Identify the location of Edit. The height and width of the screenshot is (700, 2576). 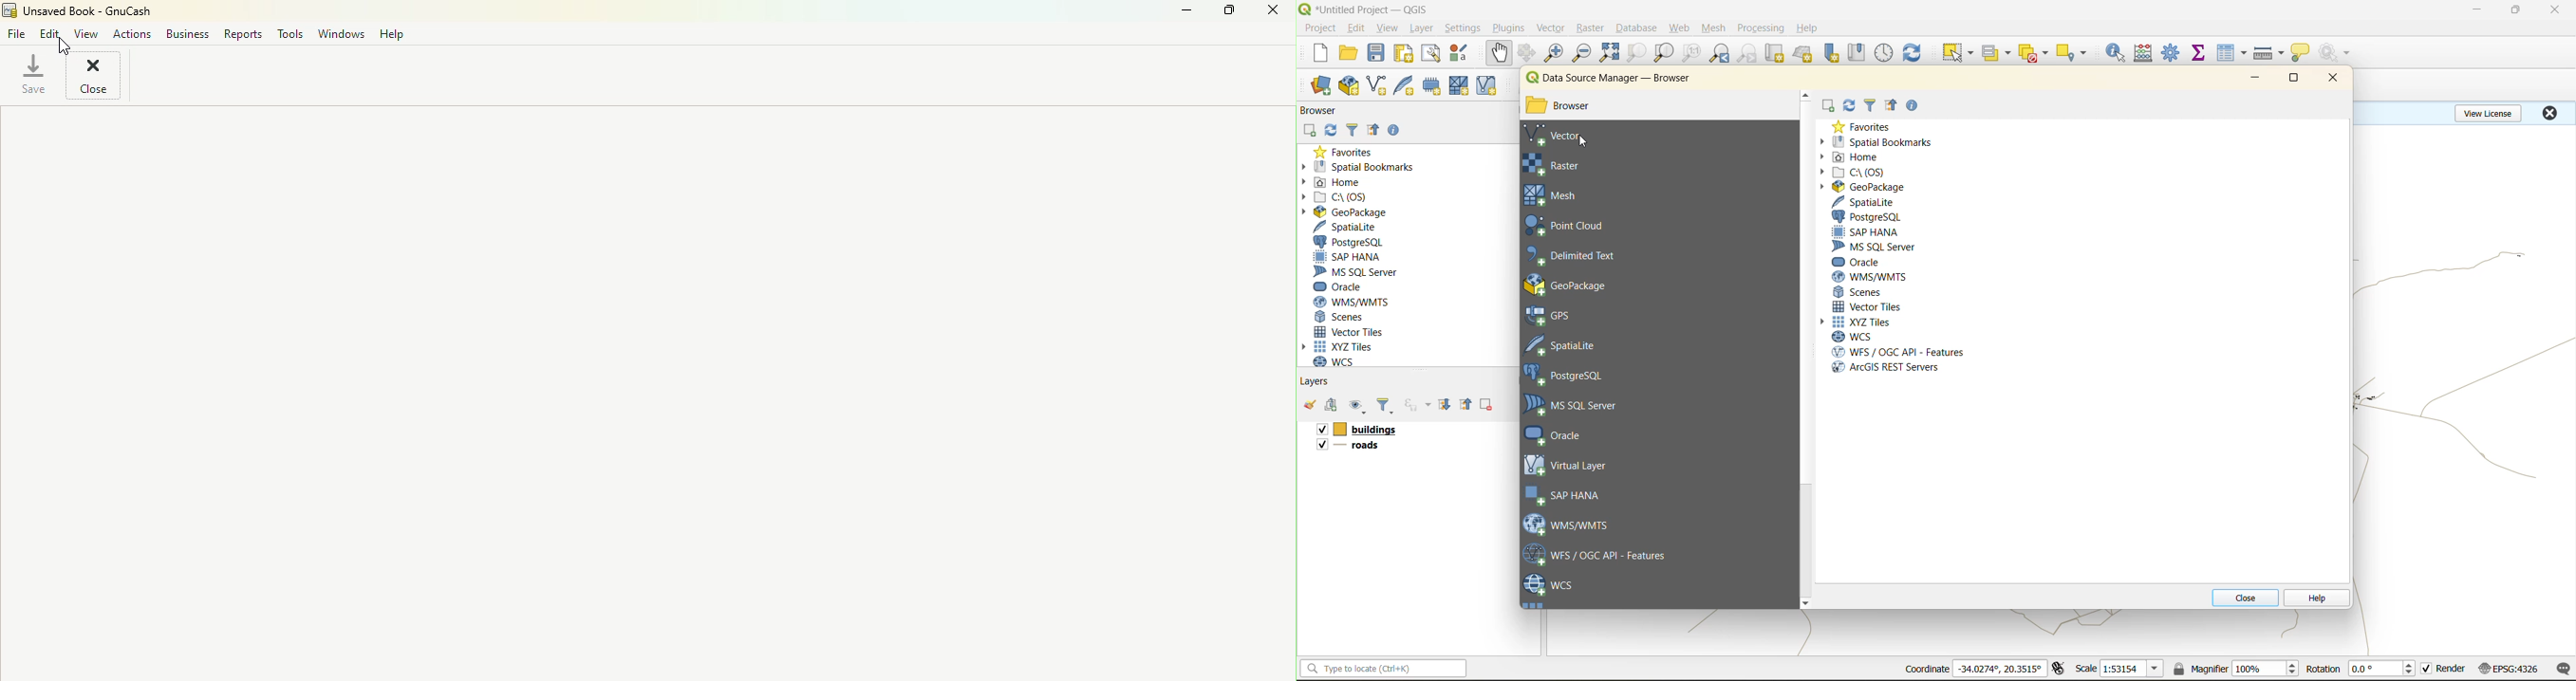
(49, 34).